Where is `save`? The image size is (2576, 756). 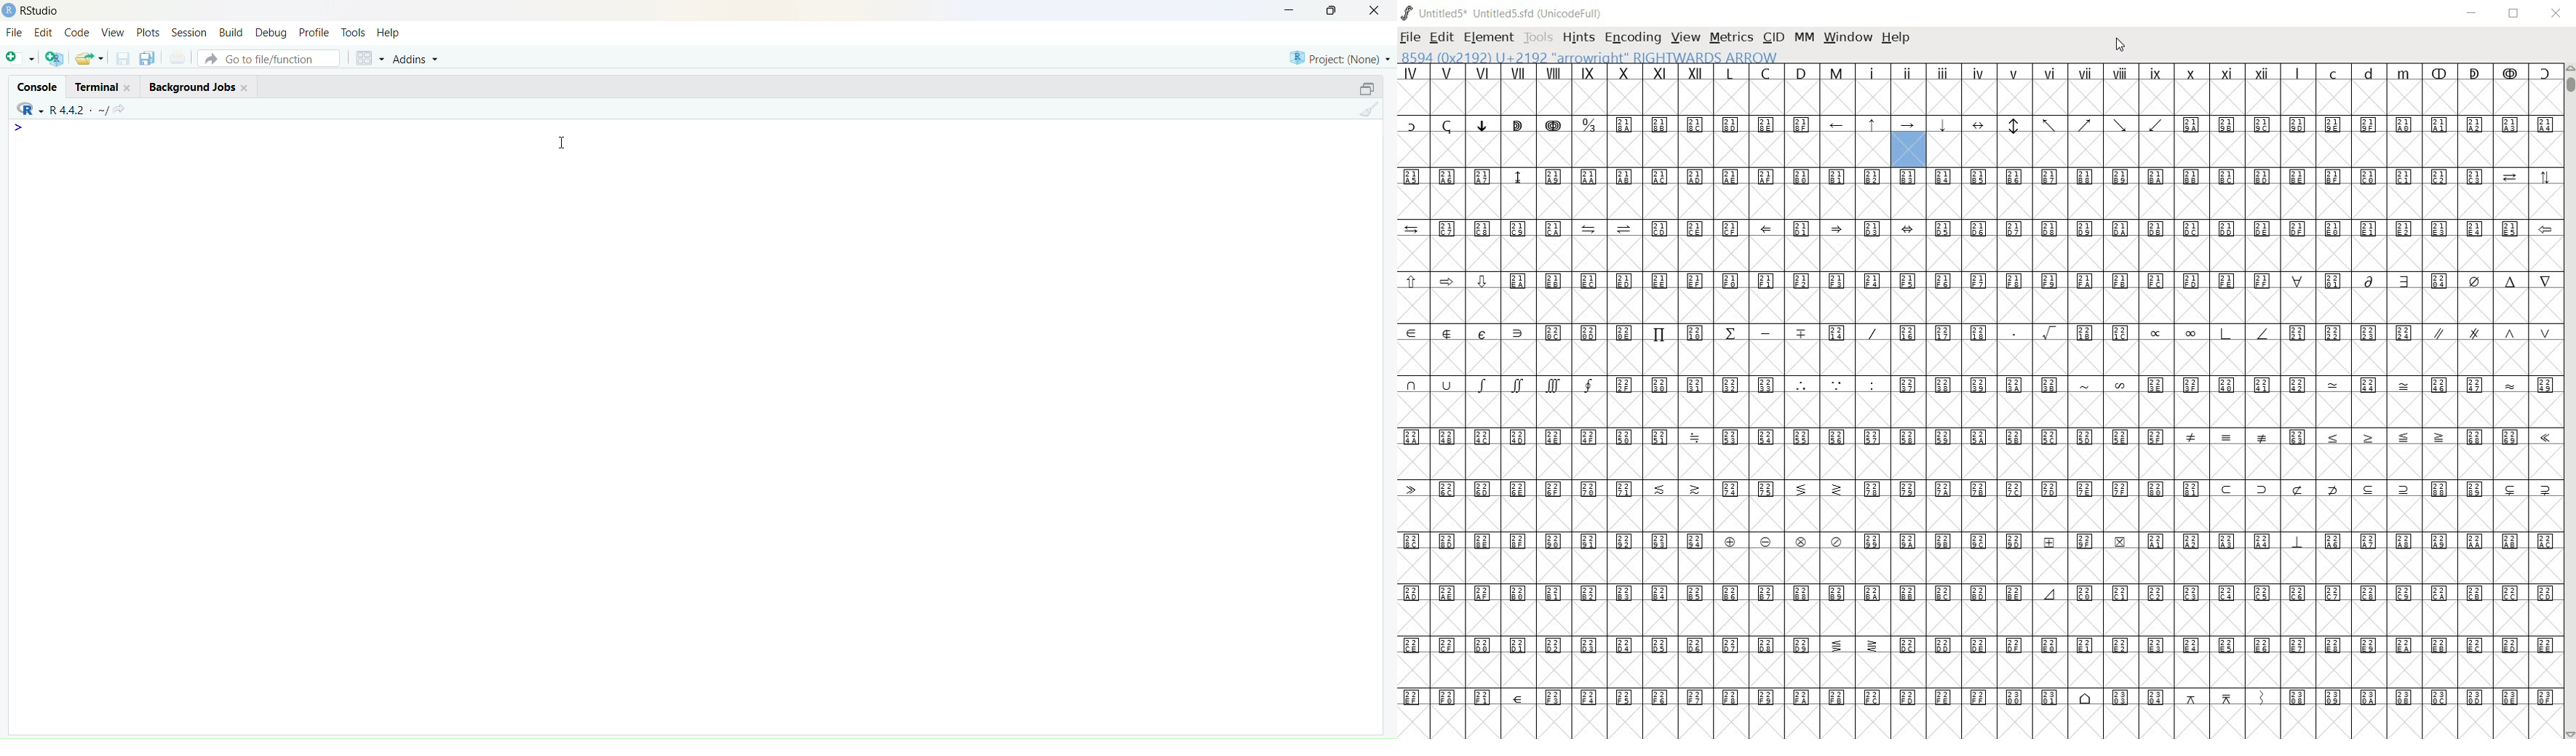 save is located at coordinates (122, 62).